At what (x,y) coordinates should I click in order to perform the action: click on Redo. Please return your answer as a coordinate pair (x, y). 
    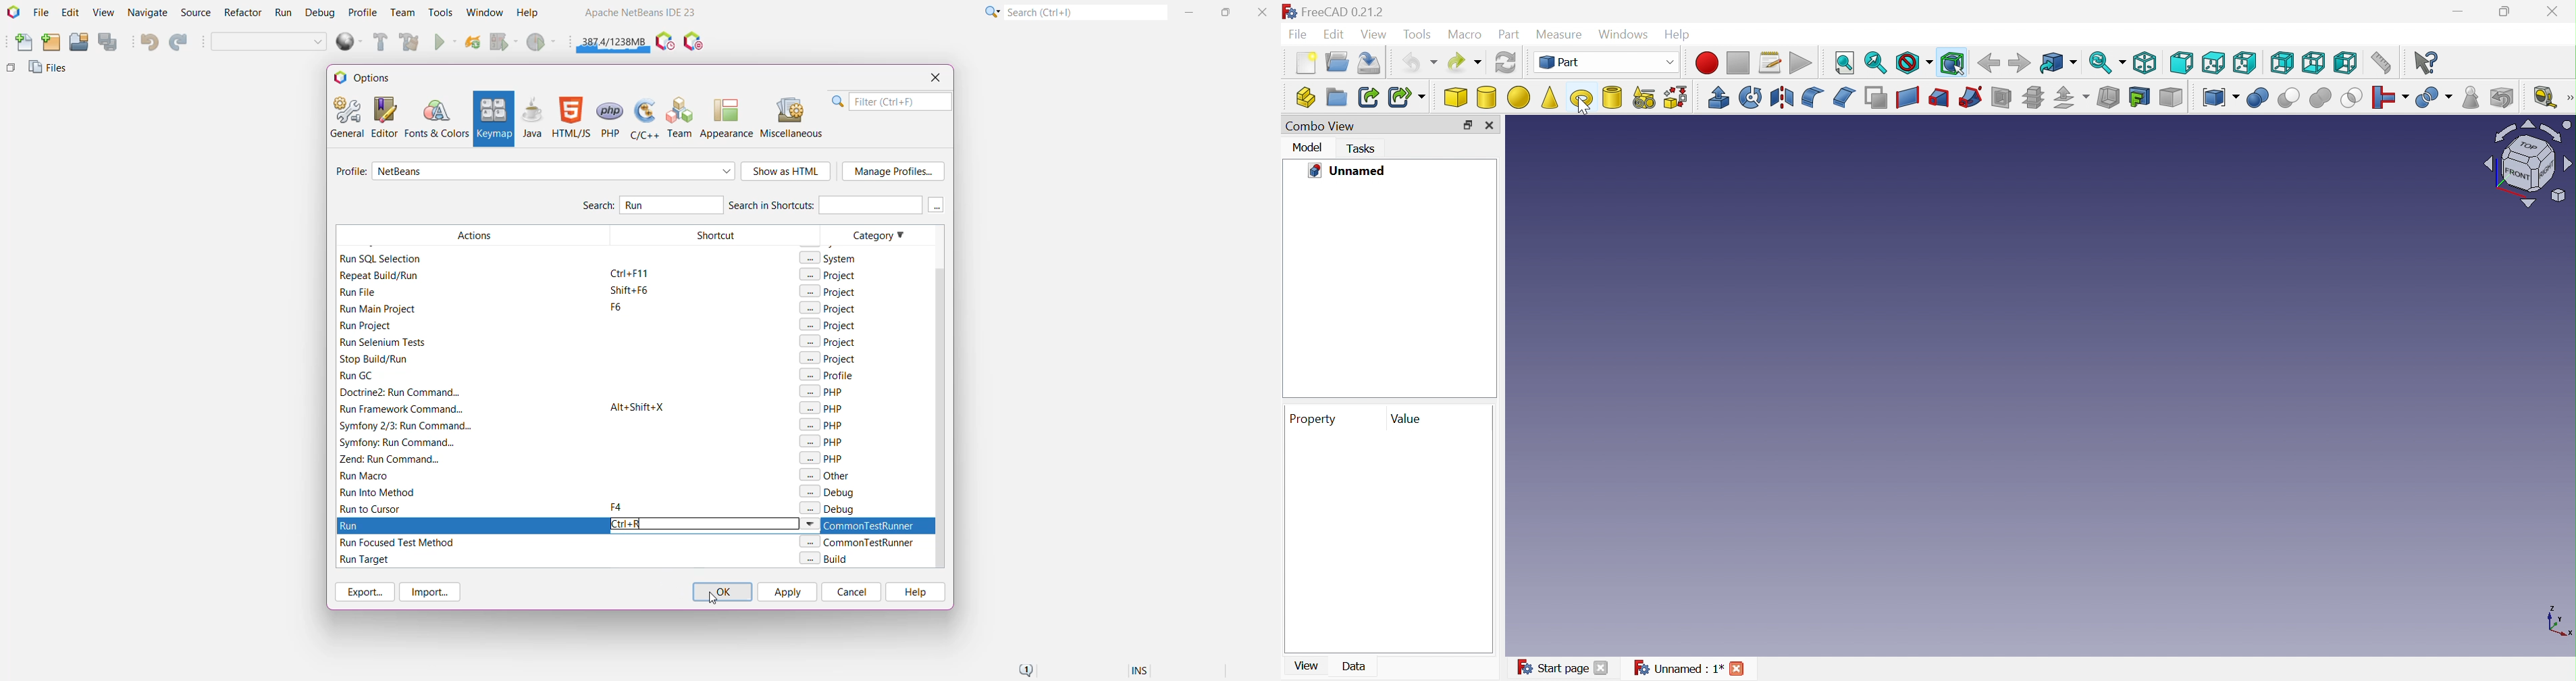
    Looking at the image, I should click on (1465, 61).